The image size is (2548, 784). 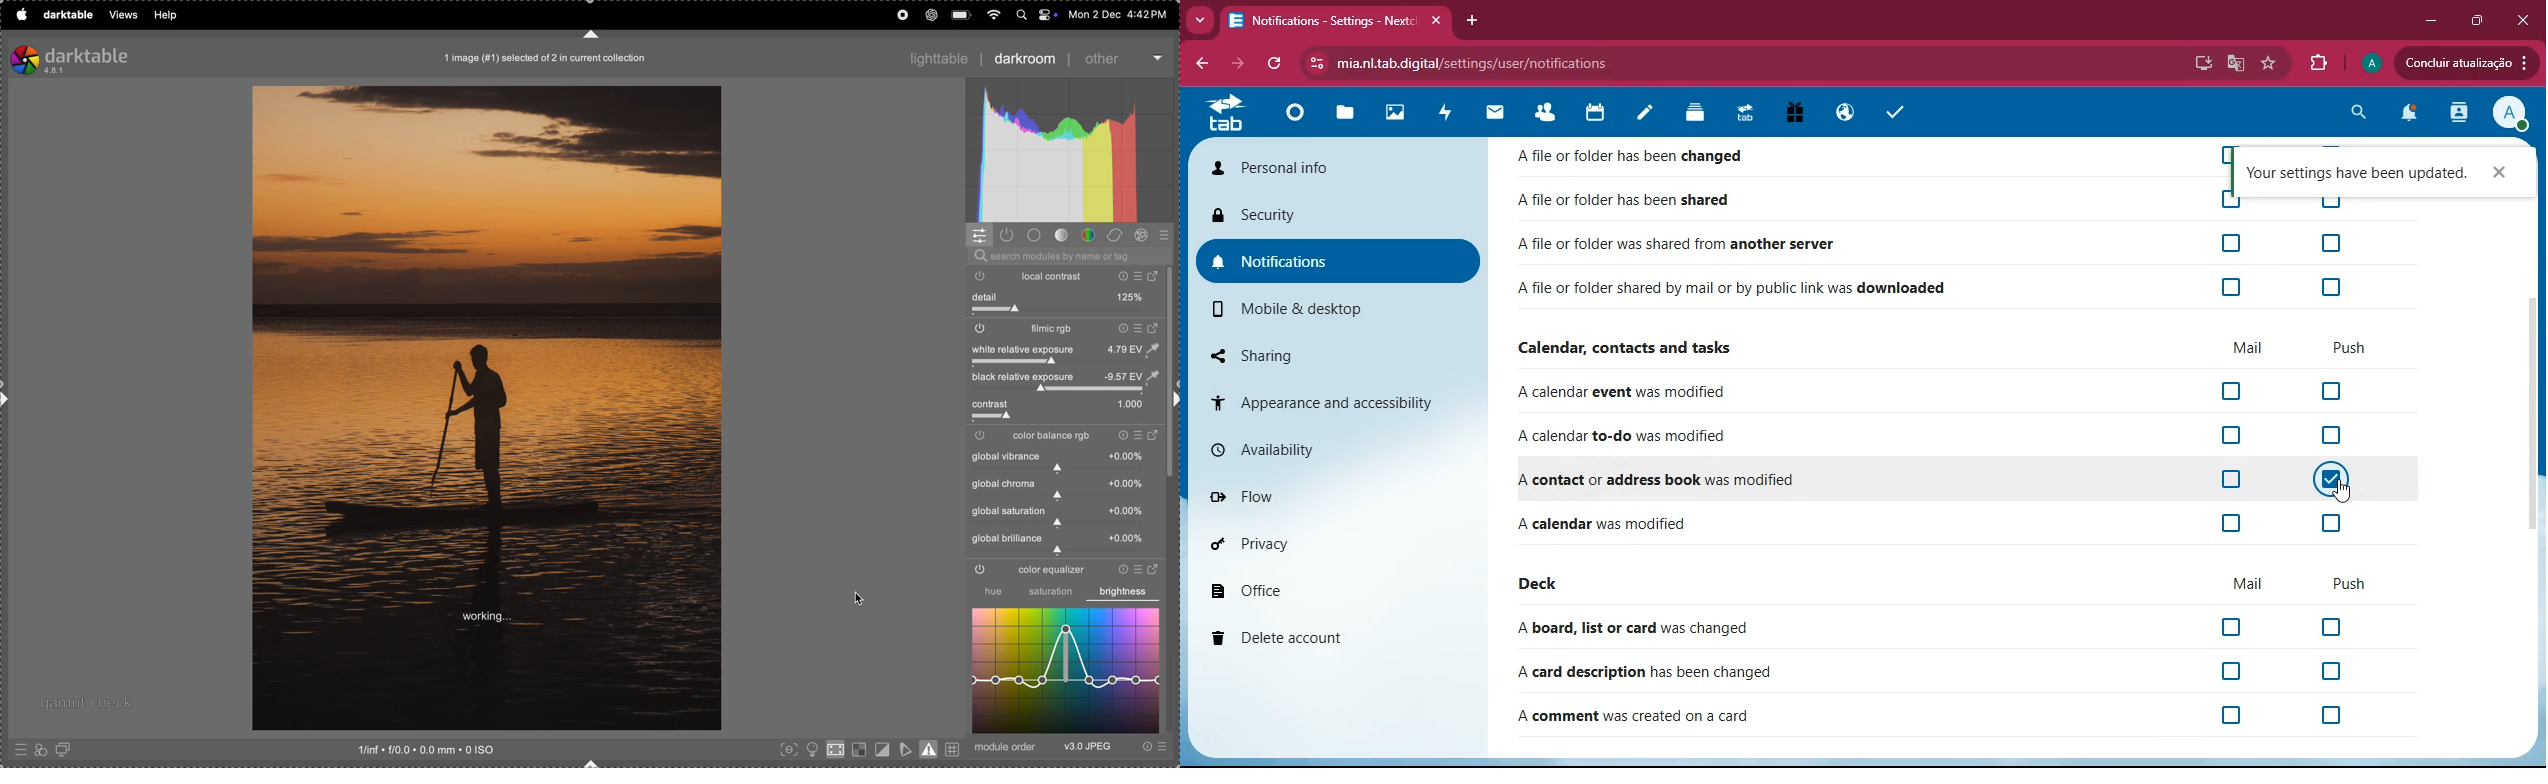 What do you see at coordinates (1241, 64) in the screenshot?
I see `forward` at bounding box center [1241, 64].